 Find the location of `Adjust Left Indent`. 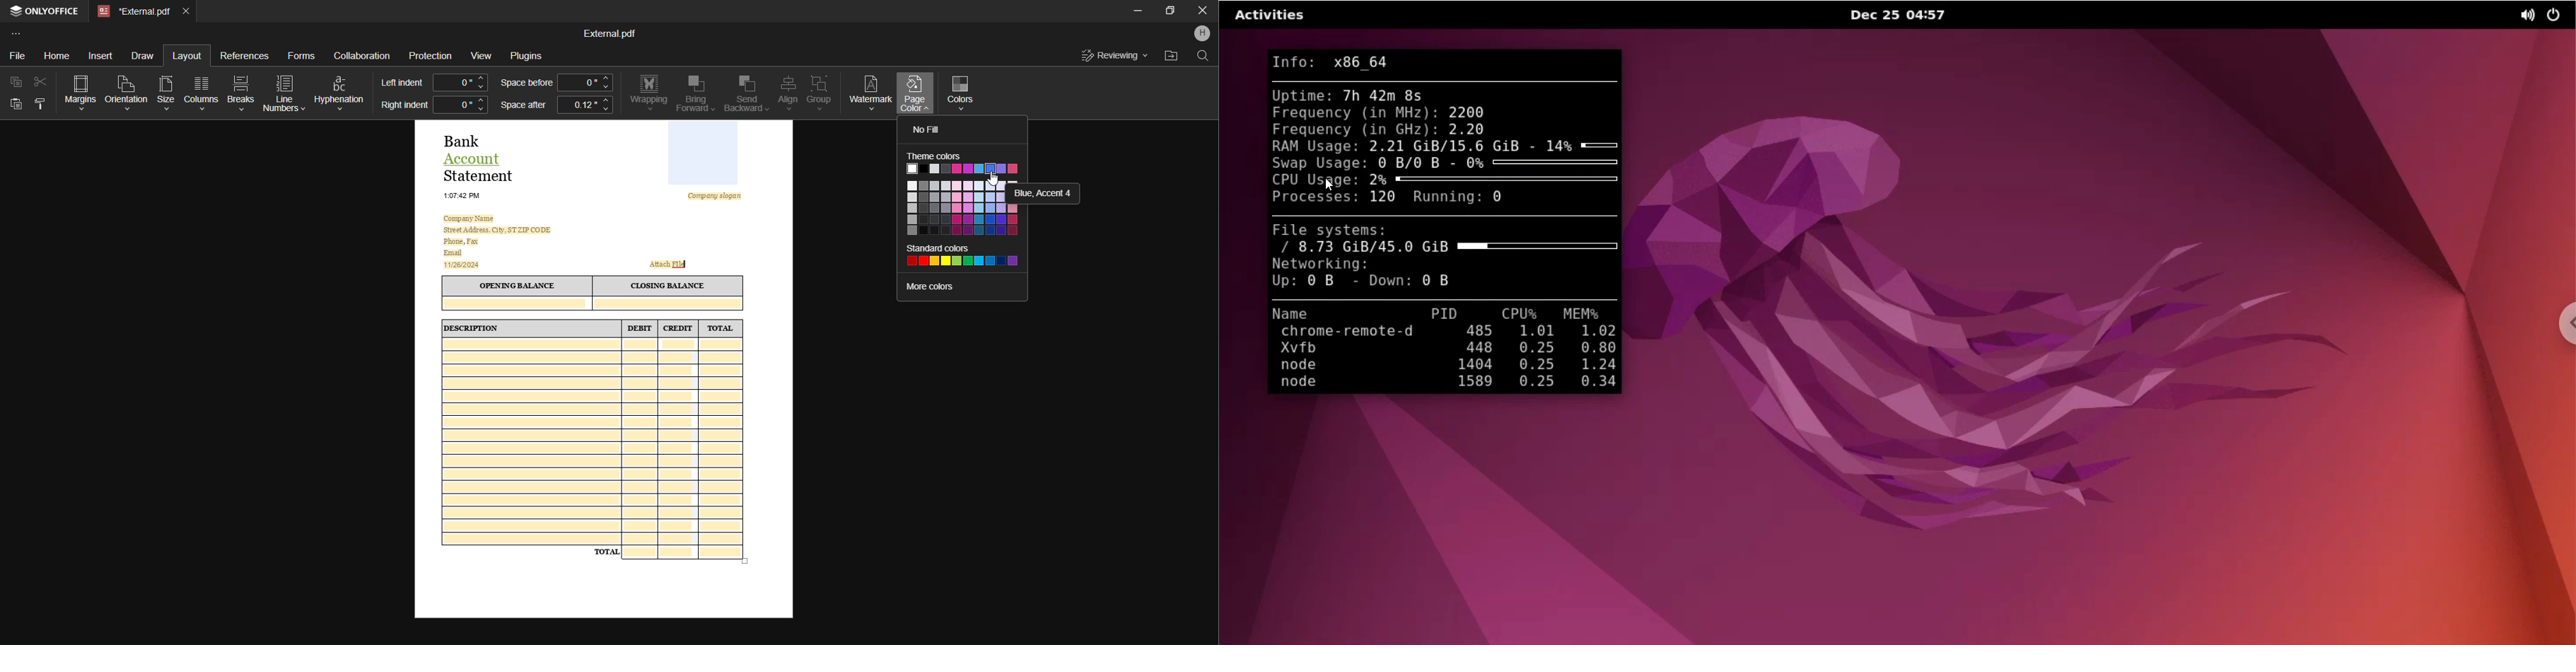

Adjust Left Indent is located at coordinates (461, 82).